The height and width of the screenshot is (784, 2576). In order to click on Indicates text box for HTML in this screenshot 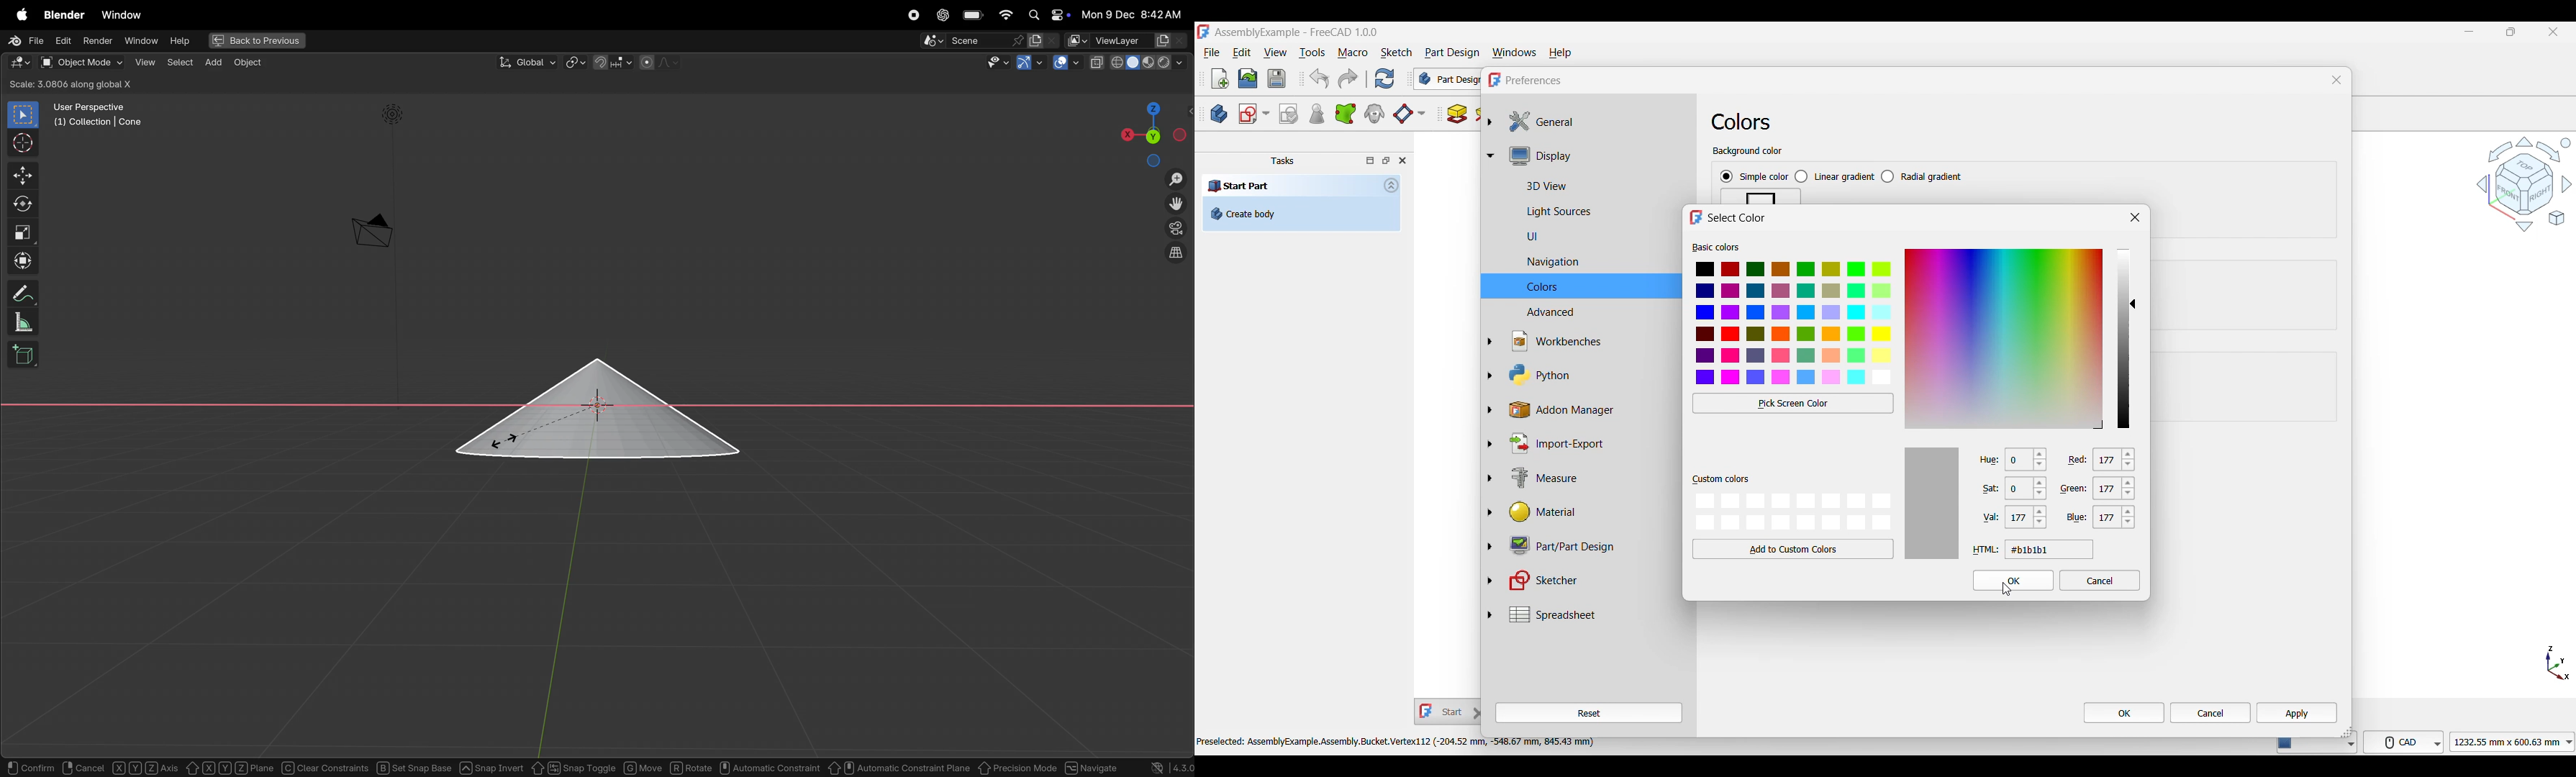, I will do `click(1986, 550)`.